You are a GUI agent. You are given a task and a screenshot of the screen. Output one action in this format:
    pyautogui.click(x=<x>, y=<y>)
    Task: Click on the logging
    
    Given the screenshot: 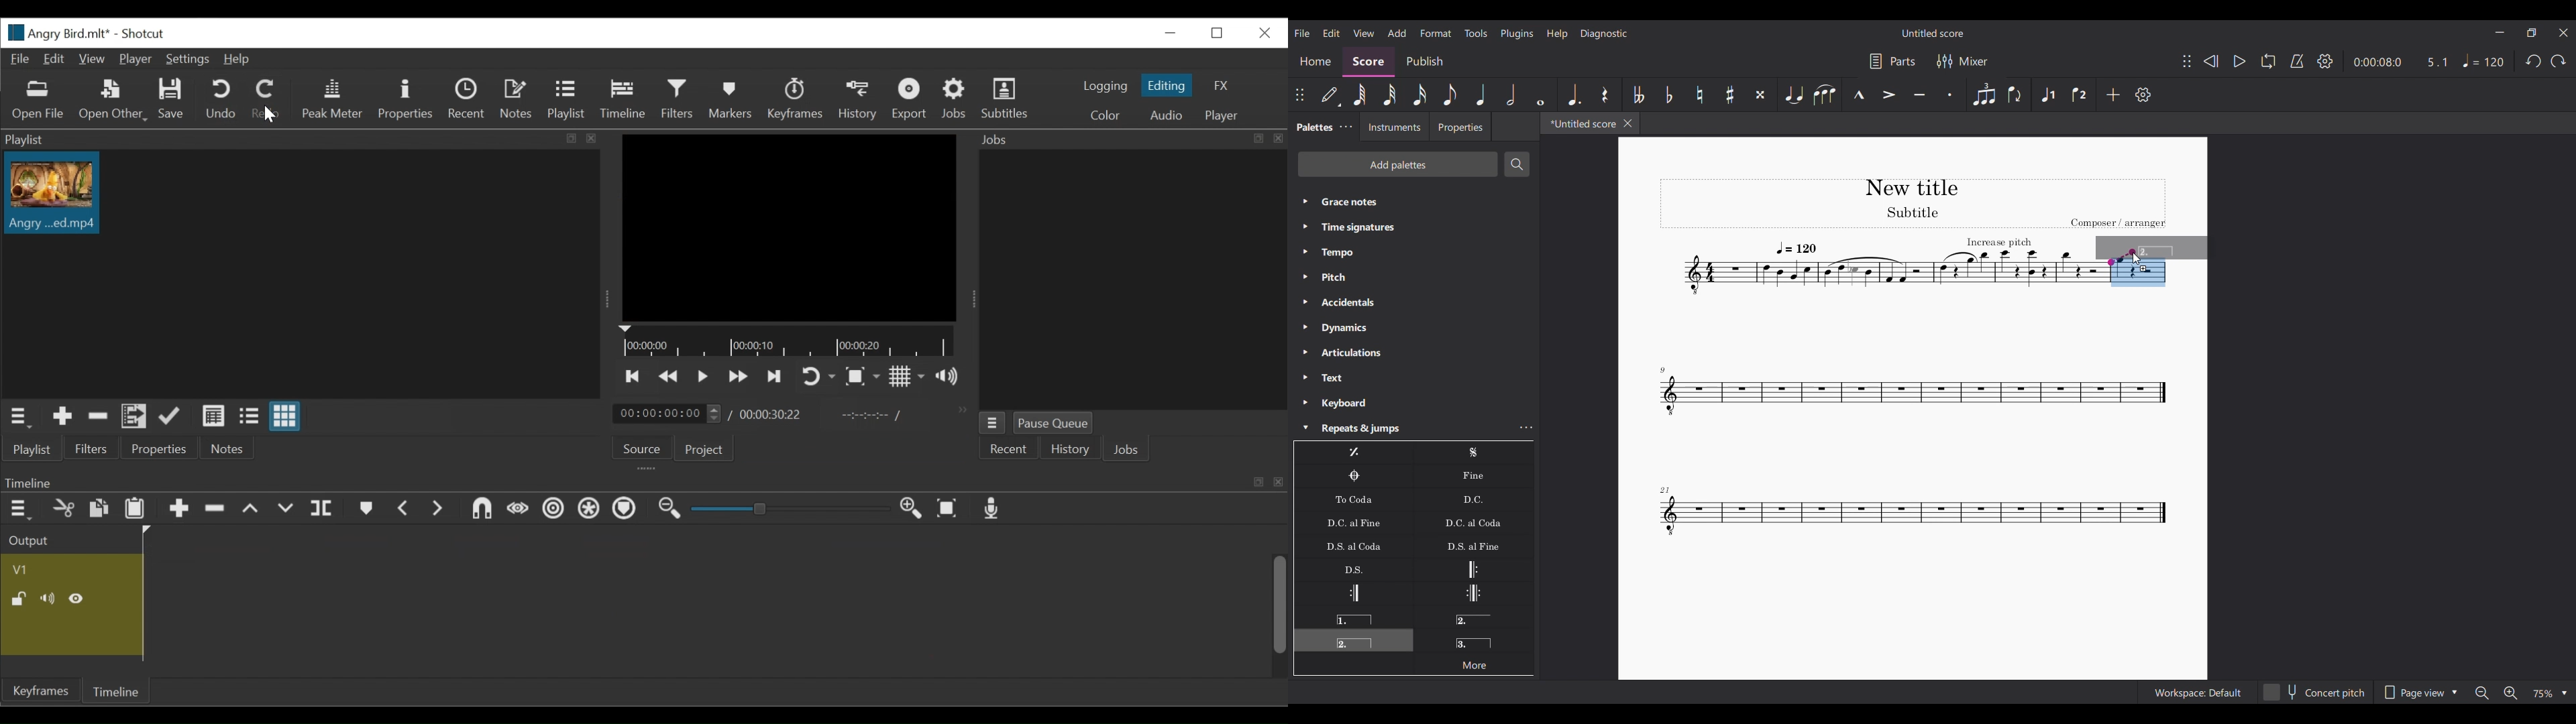 What is the action you would take?
    pyautogui.click(x=1104, y=88)
    